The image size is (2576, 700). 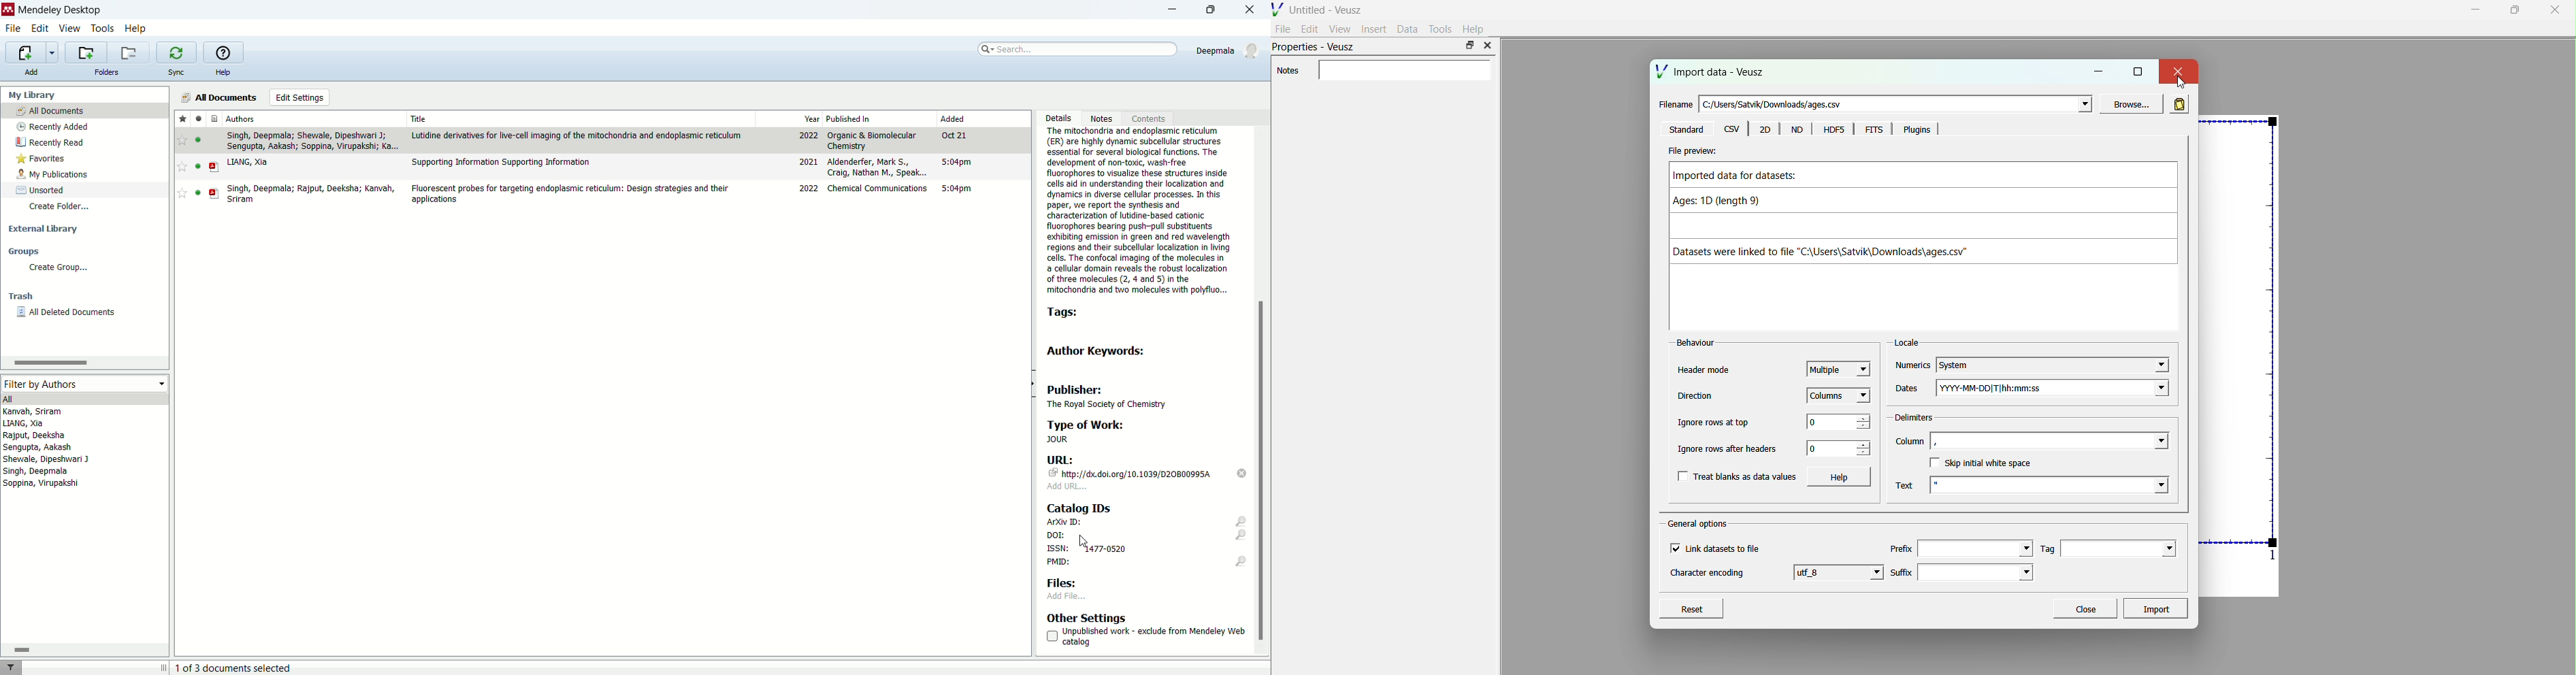 I want to click on added, so click(x=953, y=118).